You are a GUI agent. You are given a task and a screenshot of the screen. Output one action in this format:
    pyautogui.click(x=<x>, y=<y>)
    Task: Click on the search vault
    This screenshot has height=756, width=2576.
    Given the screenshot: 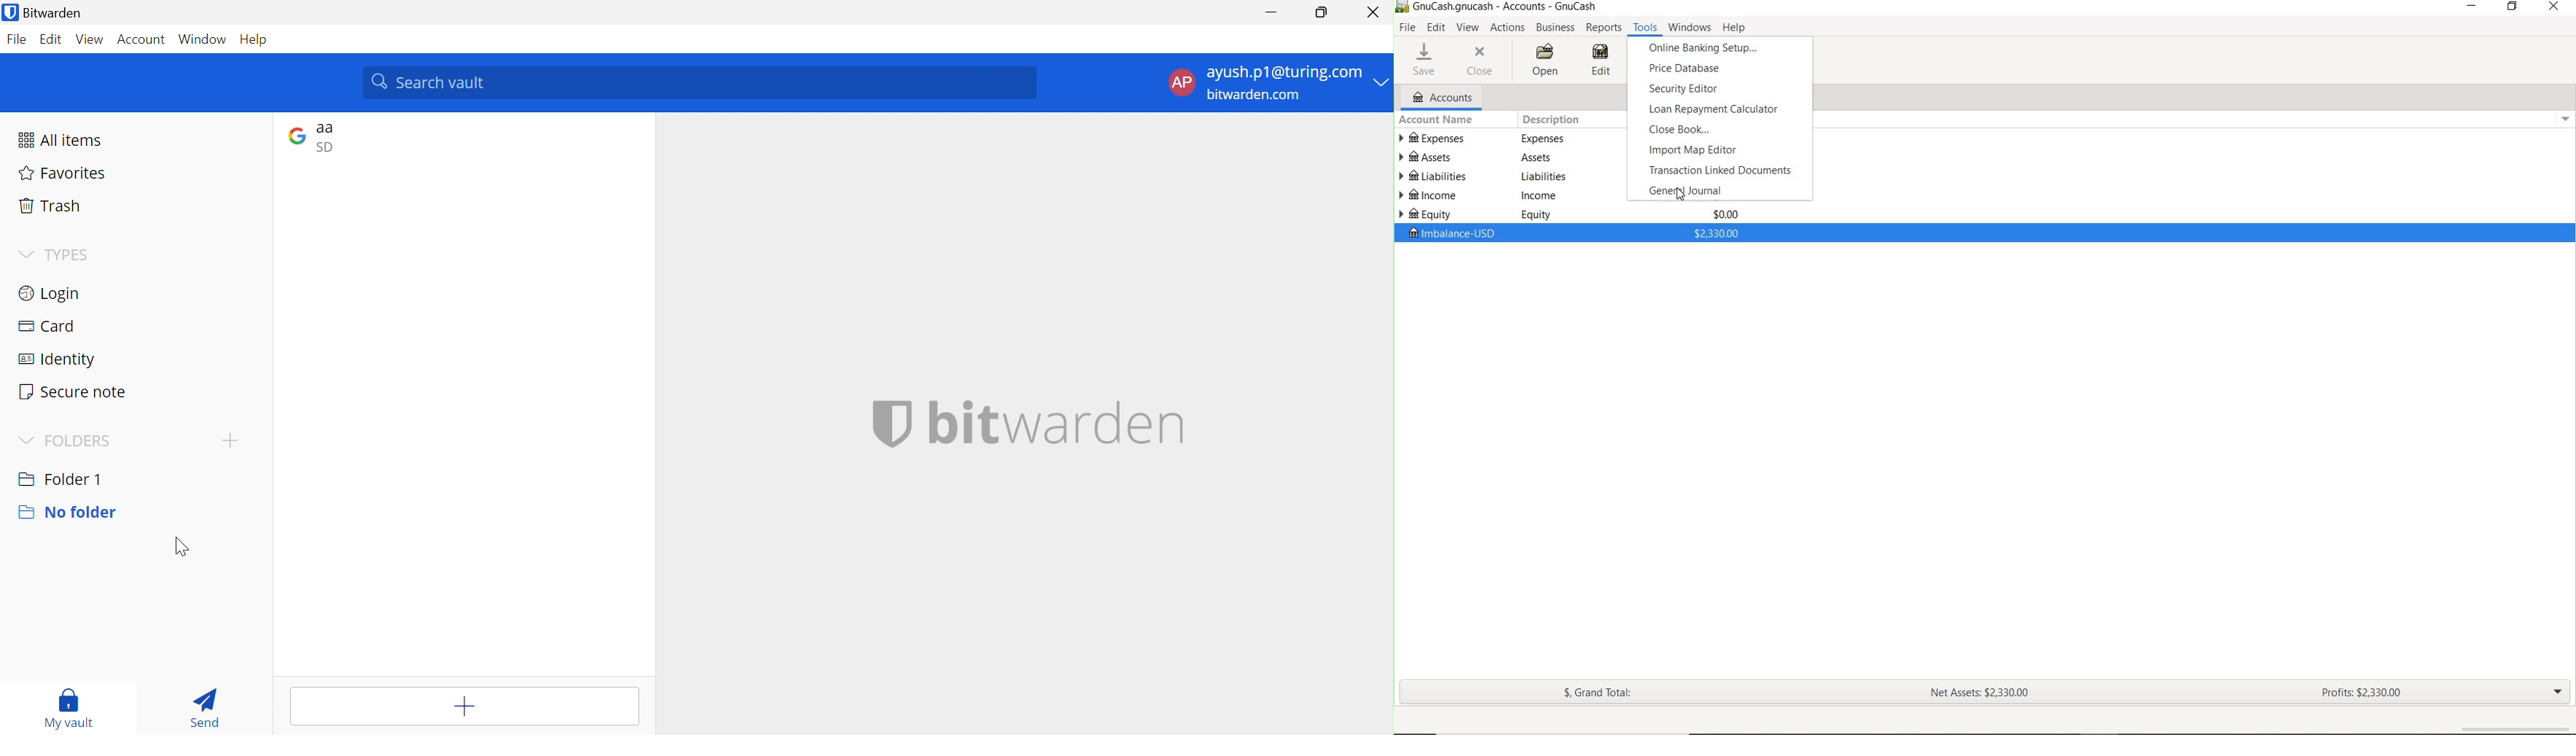 What is the action you would take?
    pyautogui.click(x=703, y=83)
    